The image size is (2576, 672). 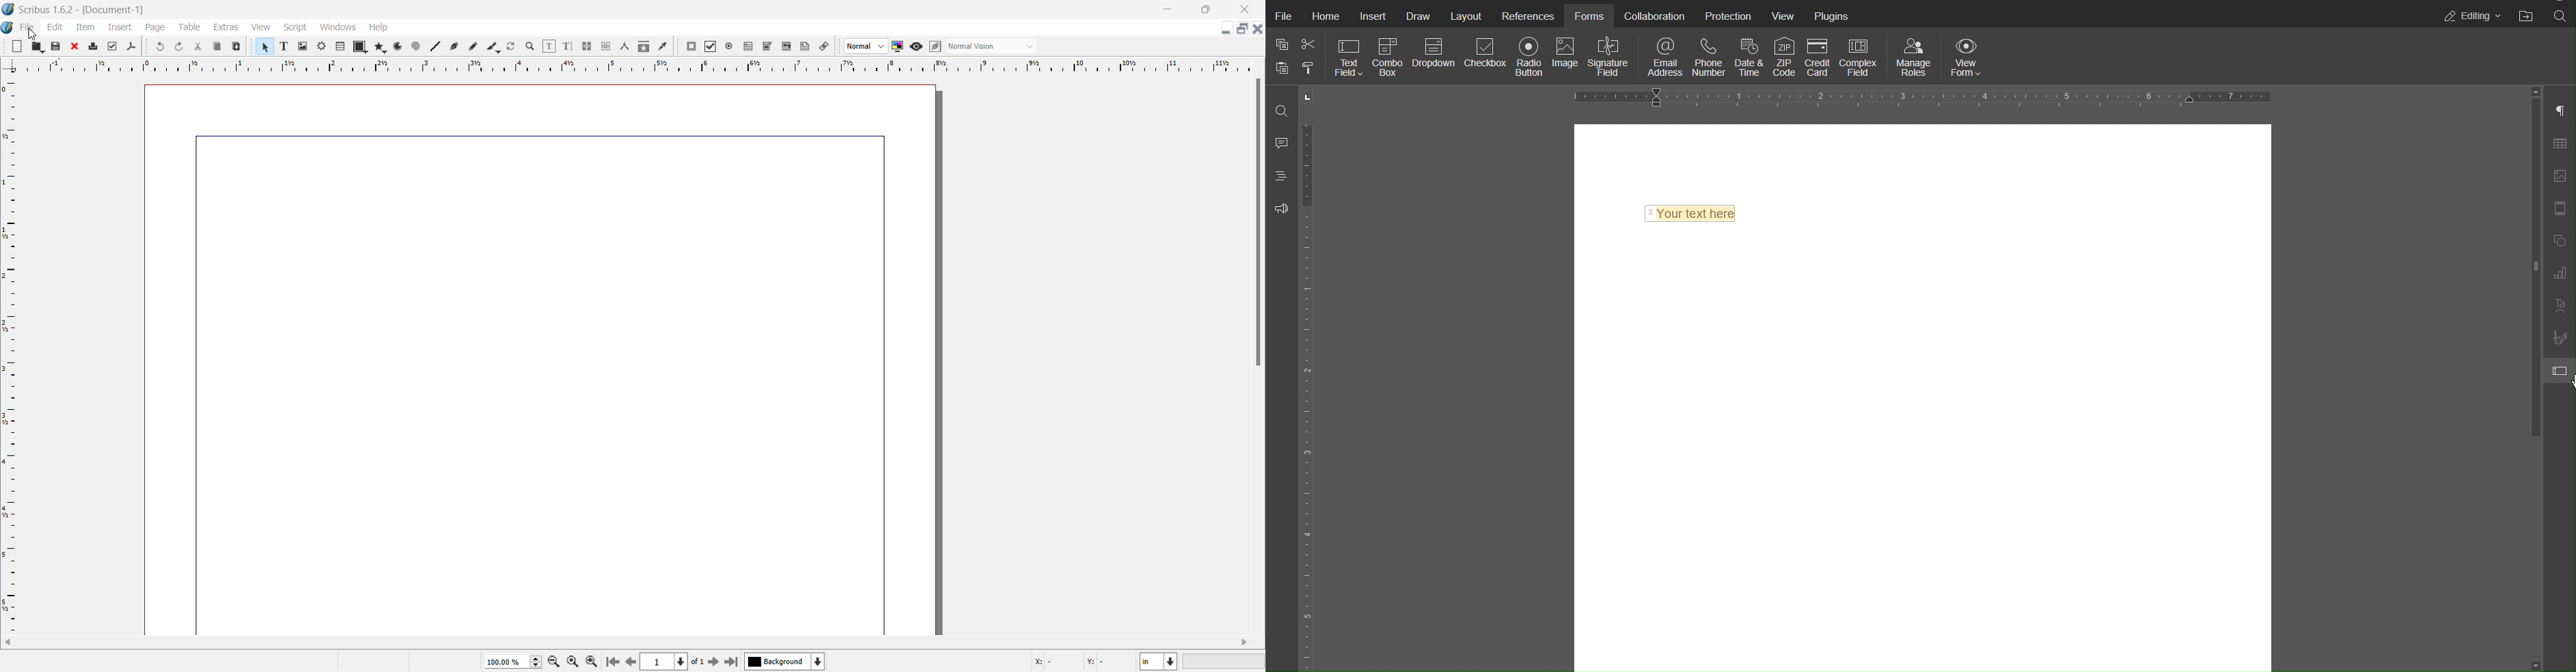 What do you see at coordinates (11, 9) in the screenshot?
I see `scribus logo` at bounding box center [11, 9].